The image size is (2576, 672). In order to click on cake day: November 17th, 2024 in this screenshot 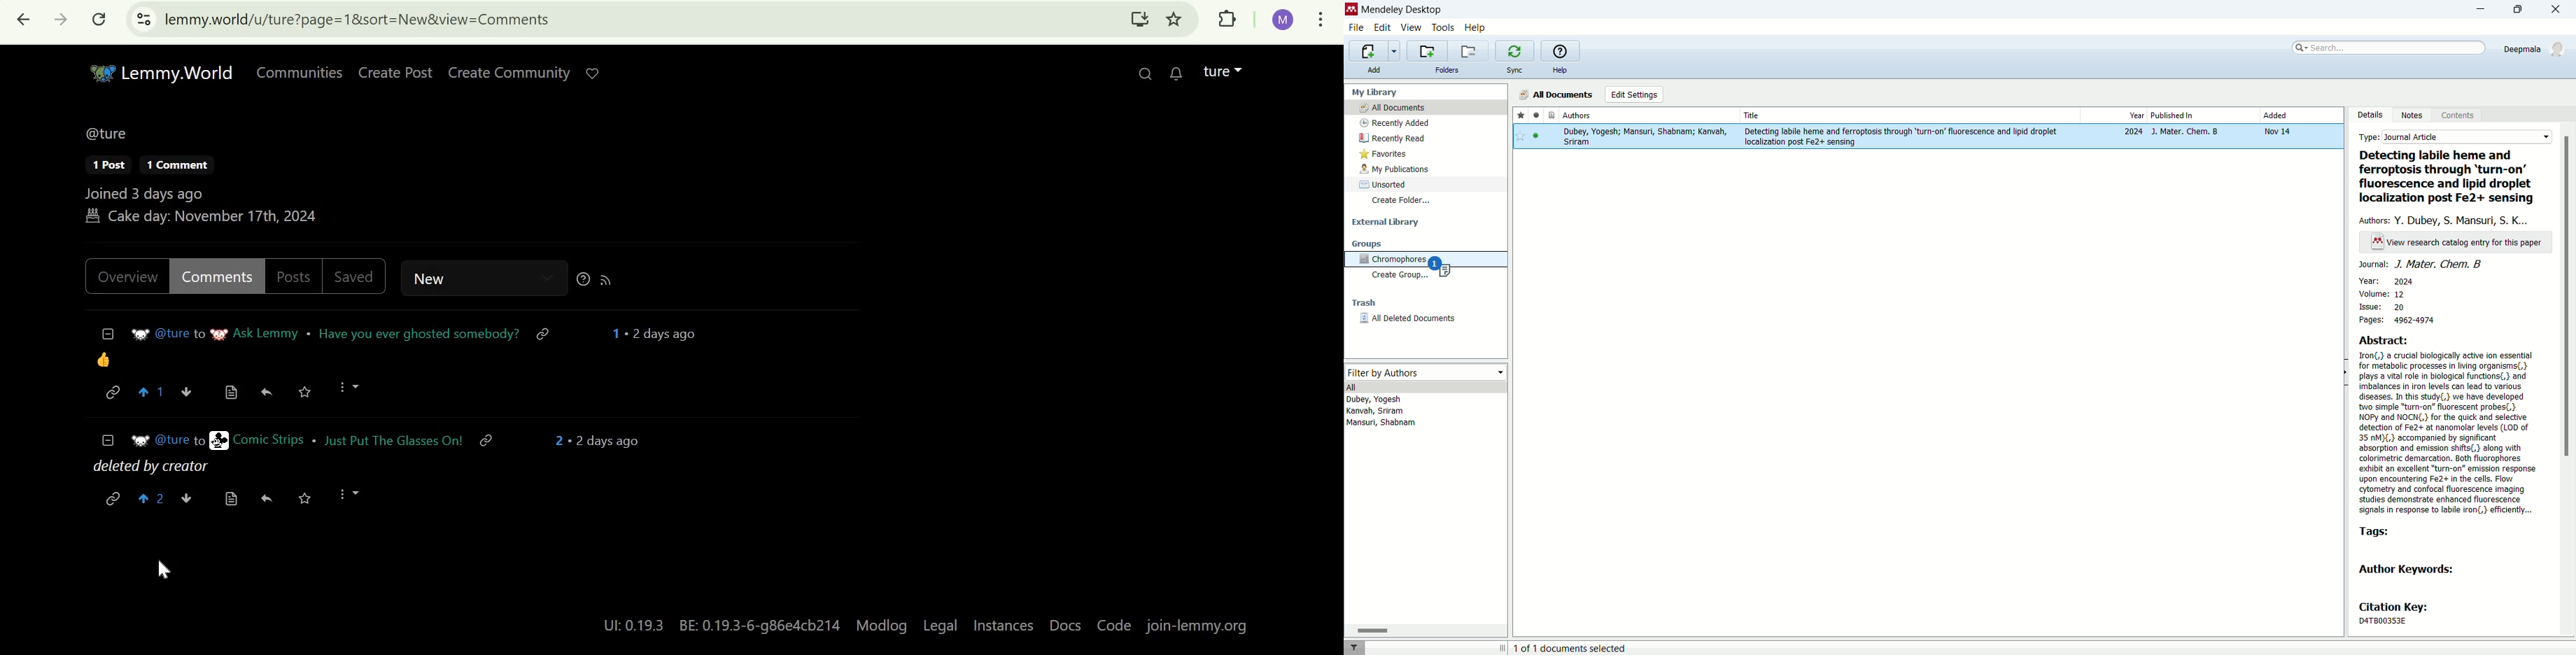, I will do `click(203, 218)`.